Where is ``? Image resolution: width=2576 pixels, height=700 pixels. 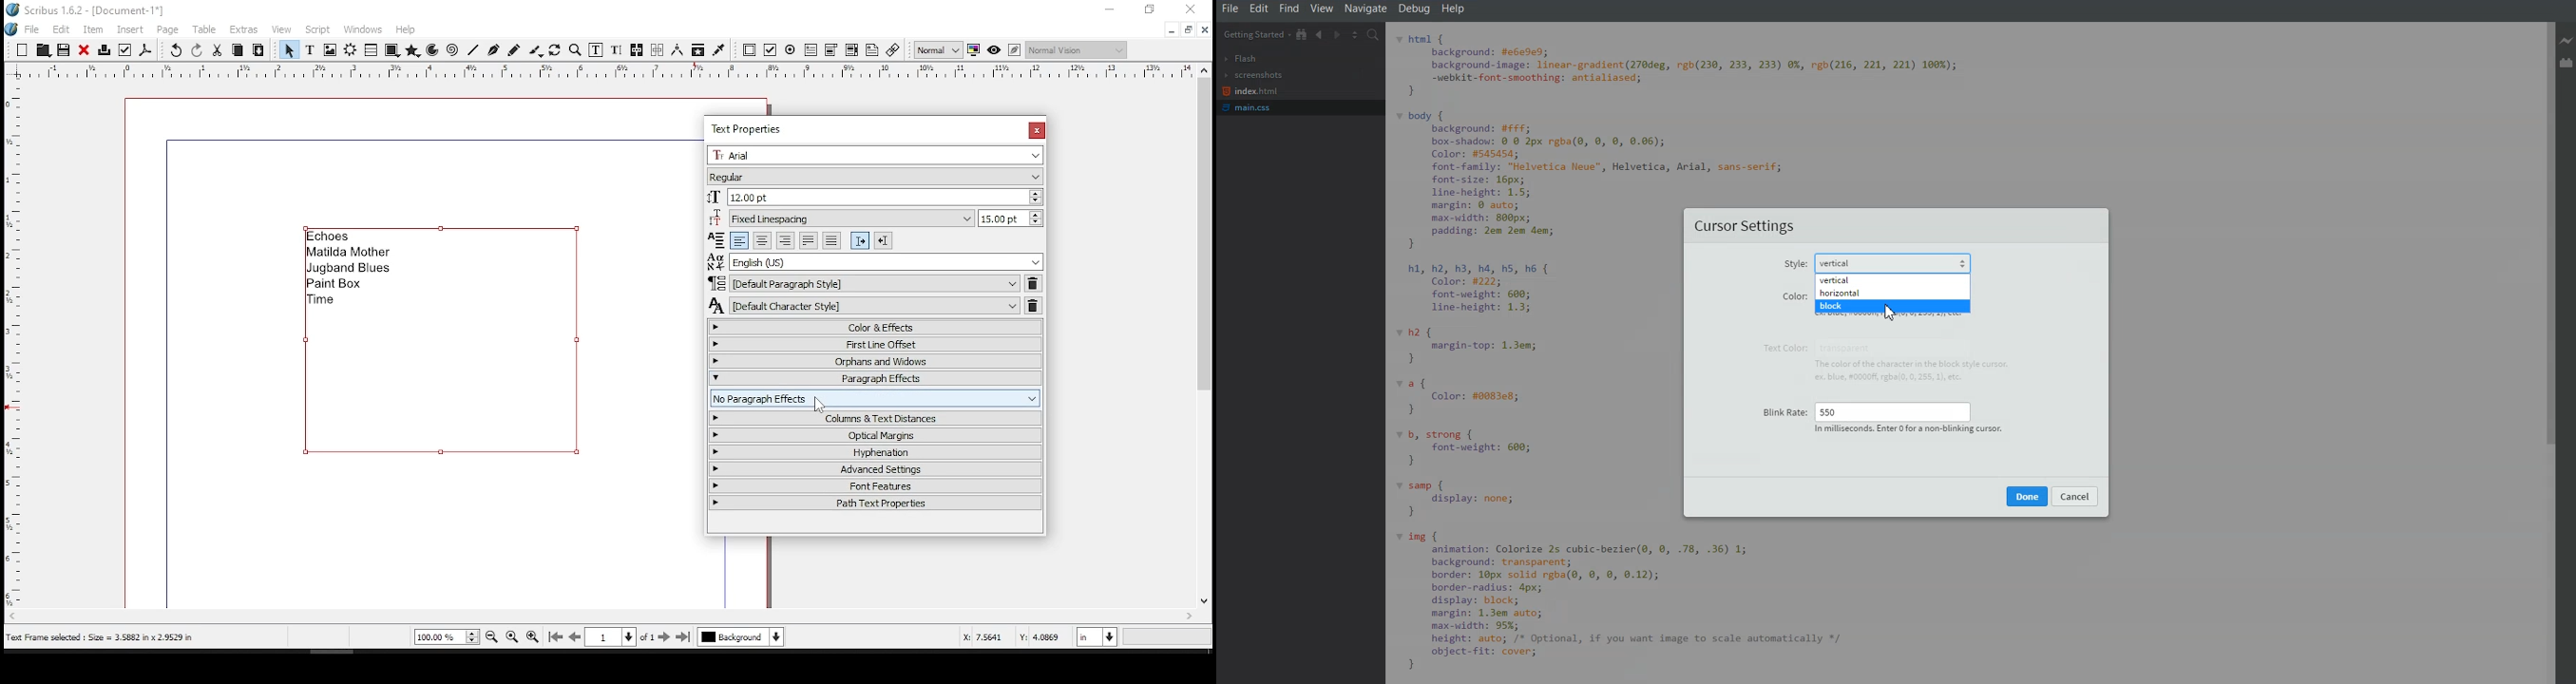  is located at coordinates (717, 239).